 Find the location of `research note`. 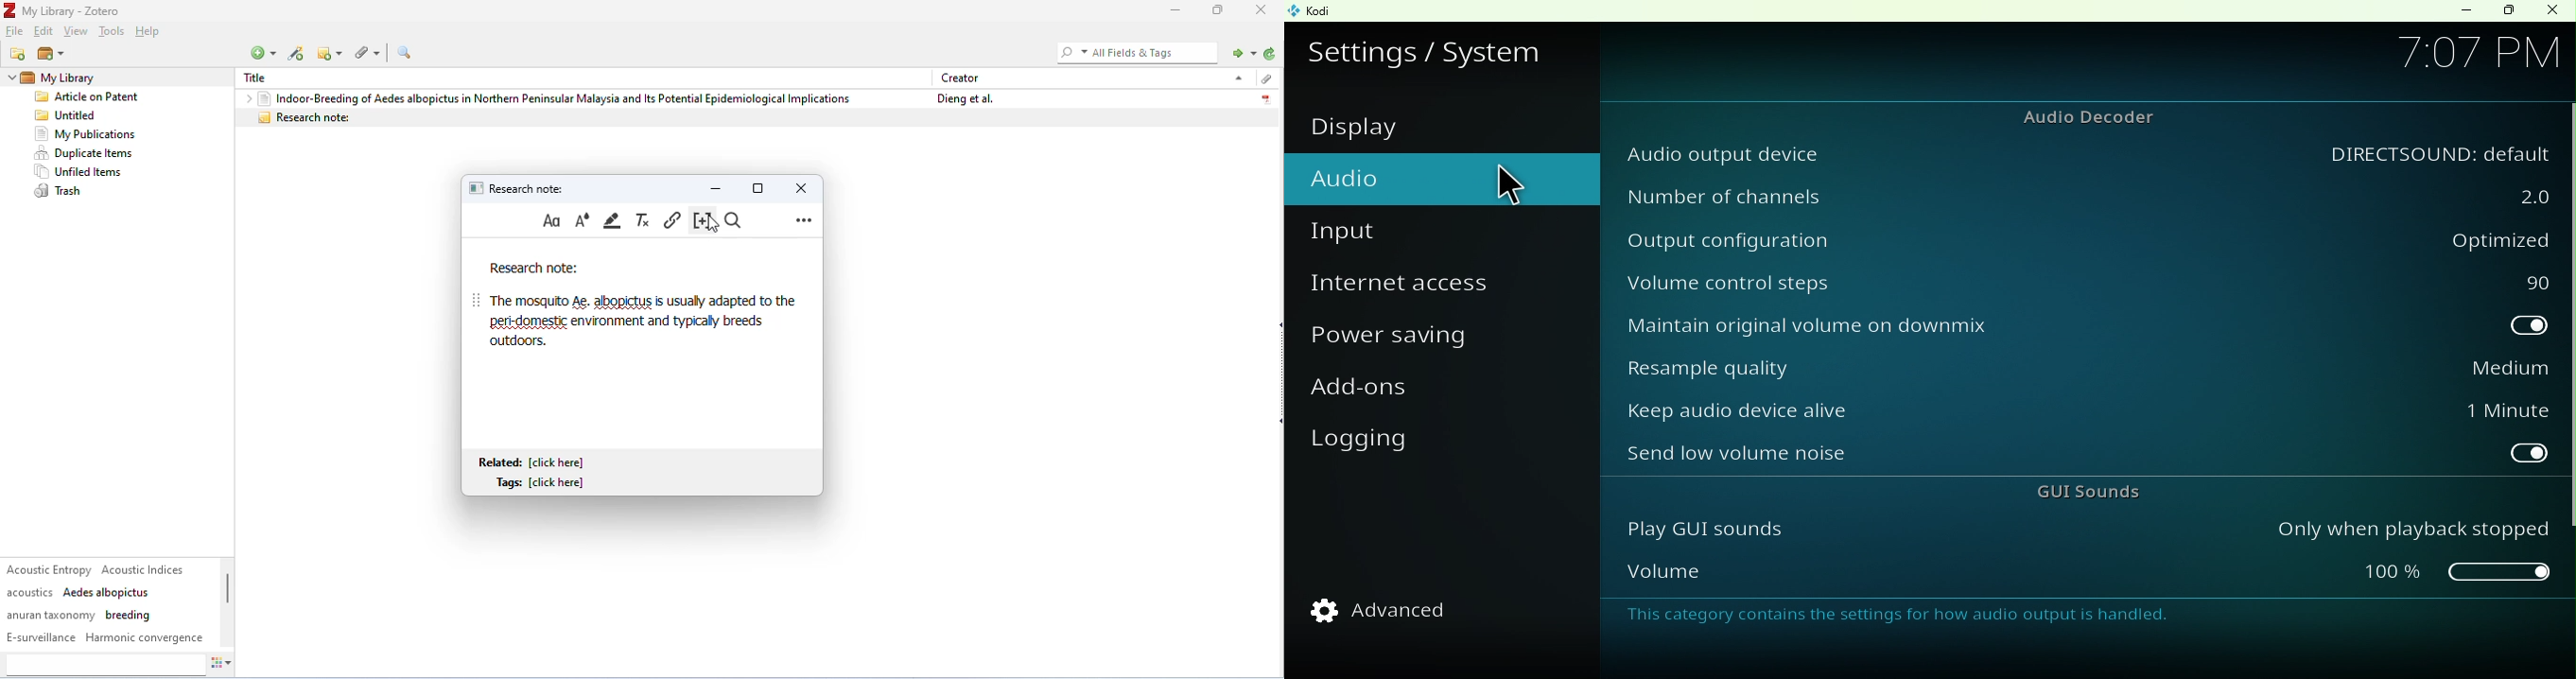

research note is located at coordinates (756, 118).